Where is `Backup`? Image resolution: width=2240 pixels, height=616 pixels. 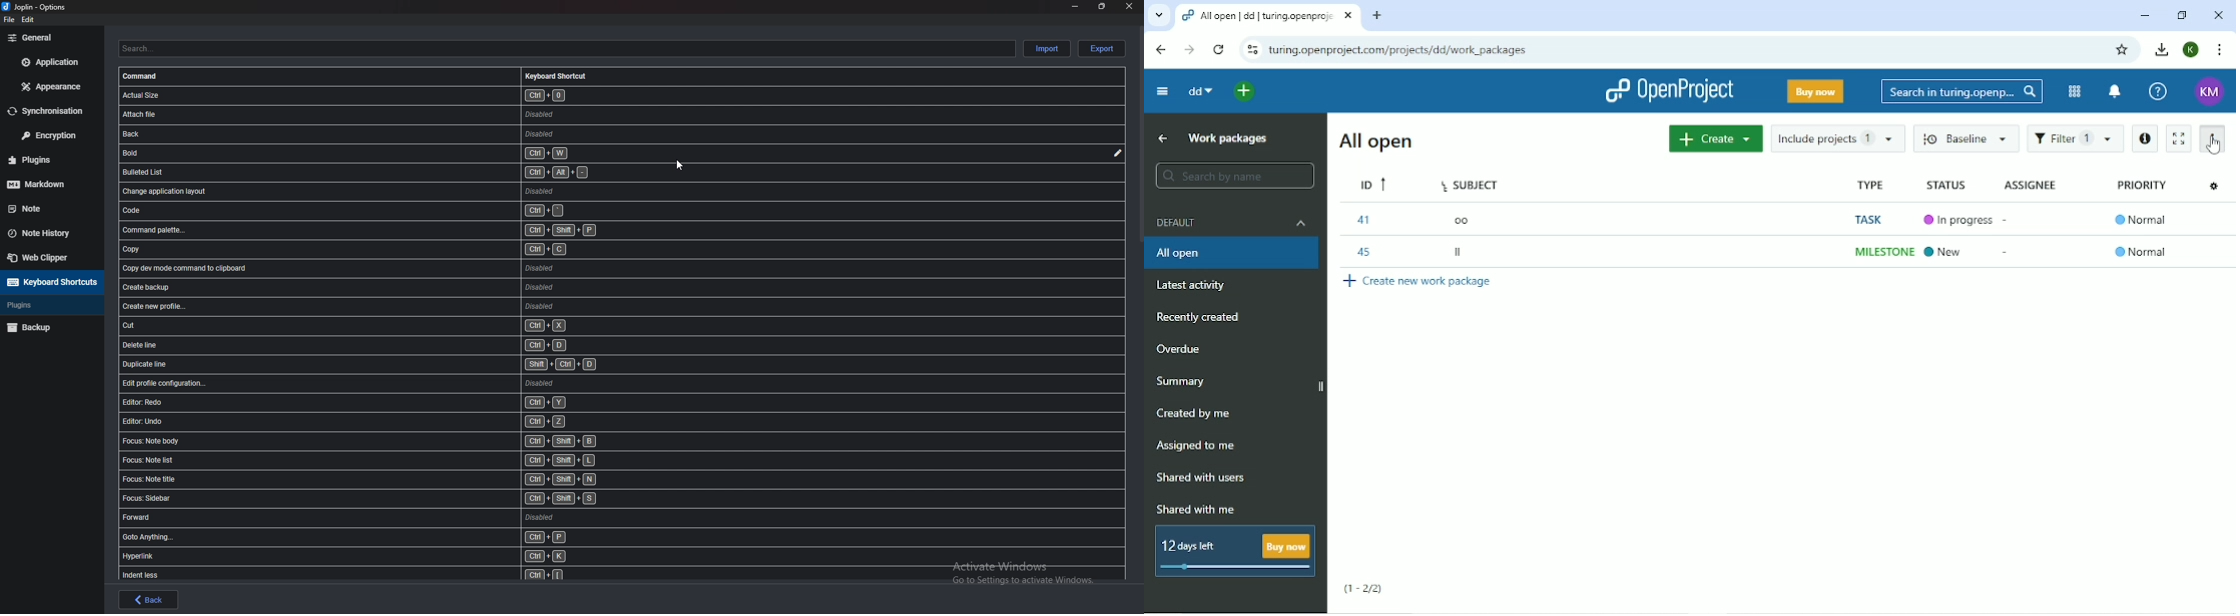 Backup is located at coordinates (49, 327).